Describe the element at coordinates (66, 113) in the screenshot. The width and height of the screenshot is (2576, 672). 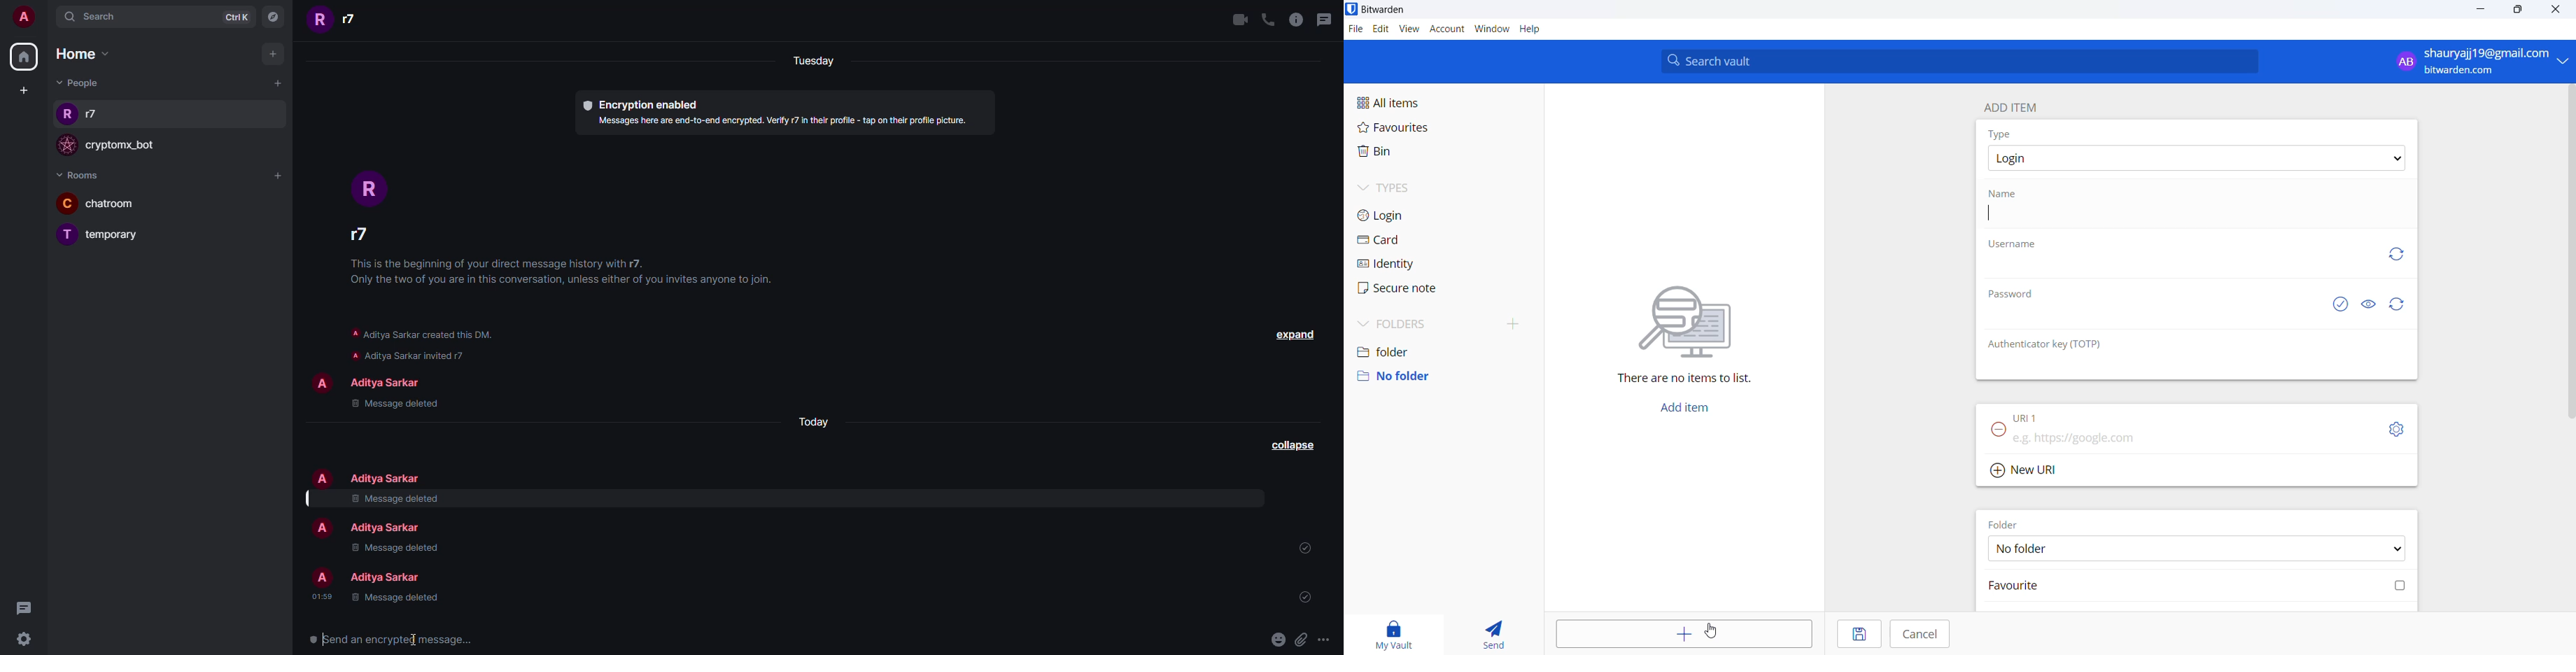
I see `profile` at that location.